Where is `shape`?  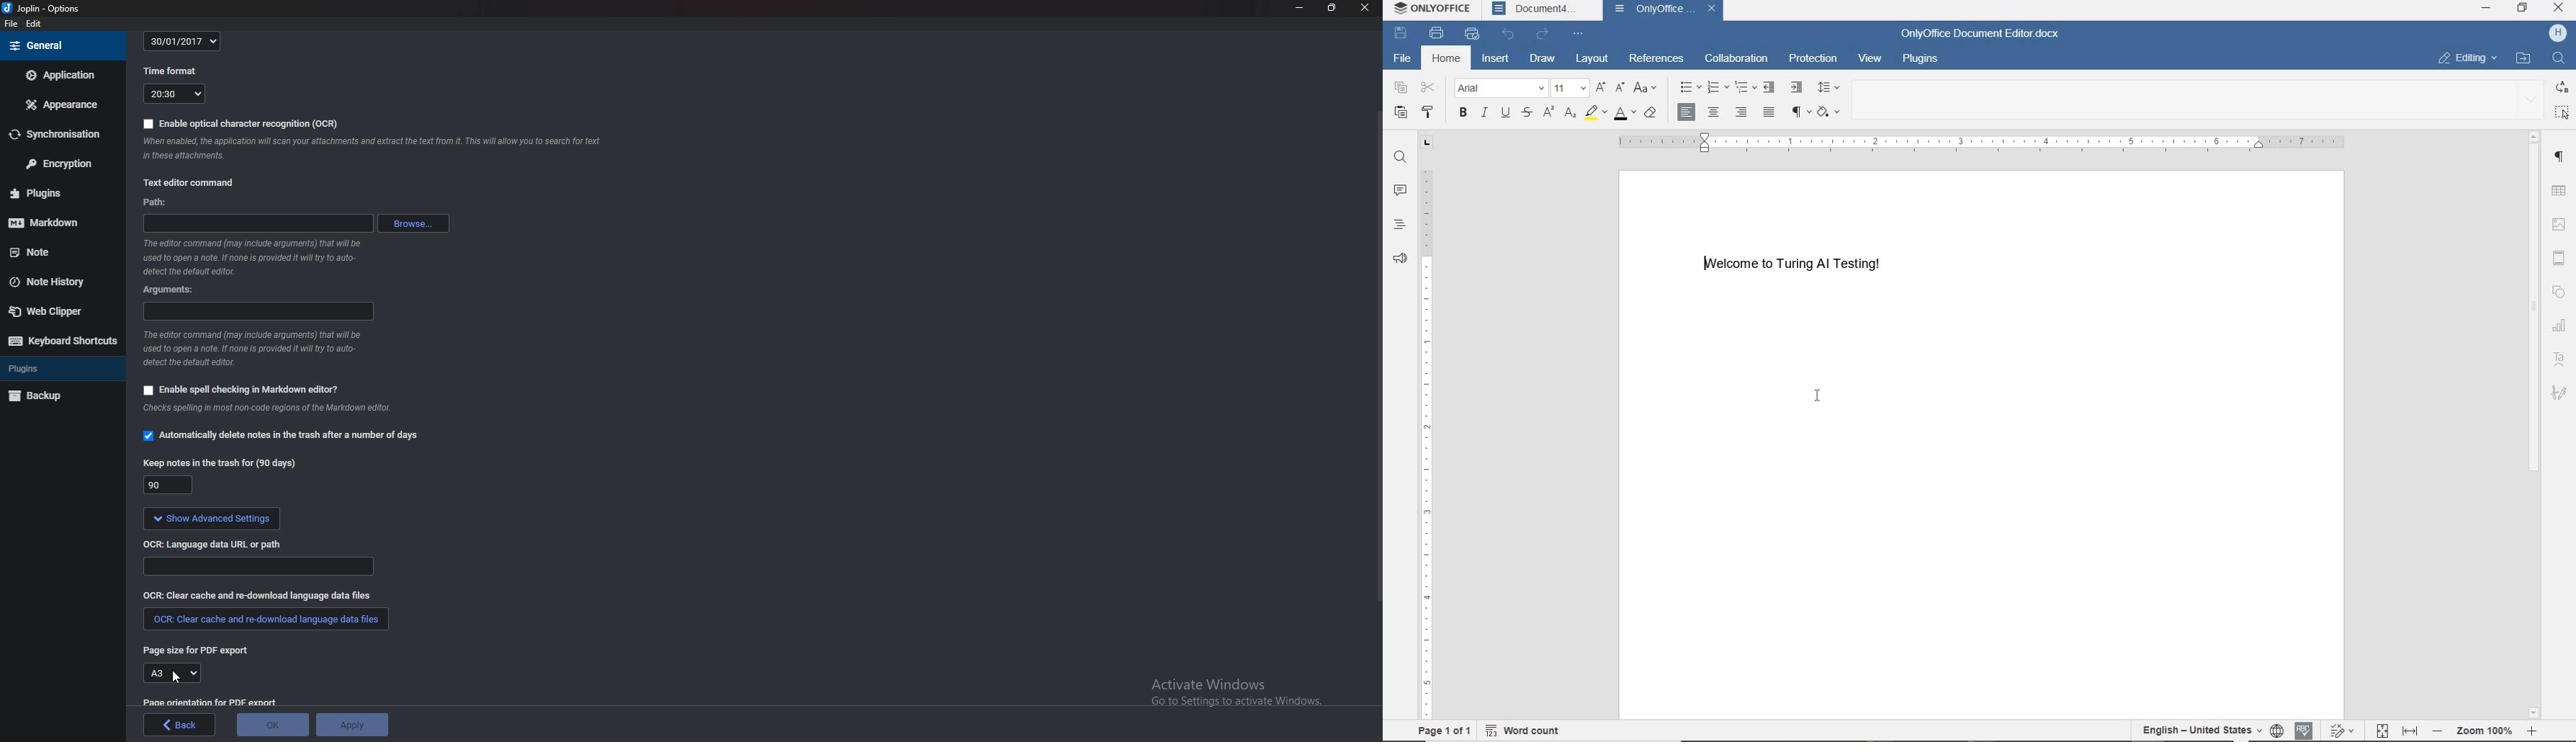 shape is located at coordinates (2559, 291).